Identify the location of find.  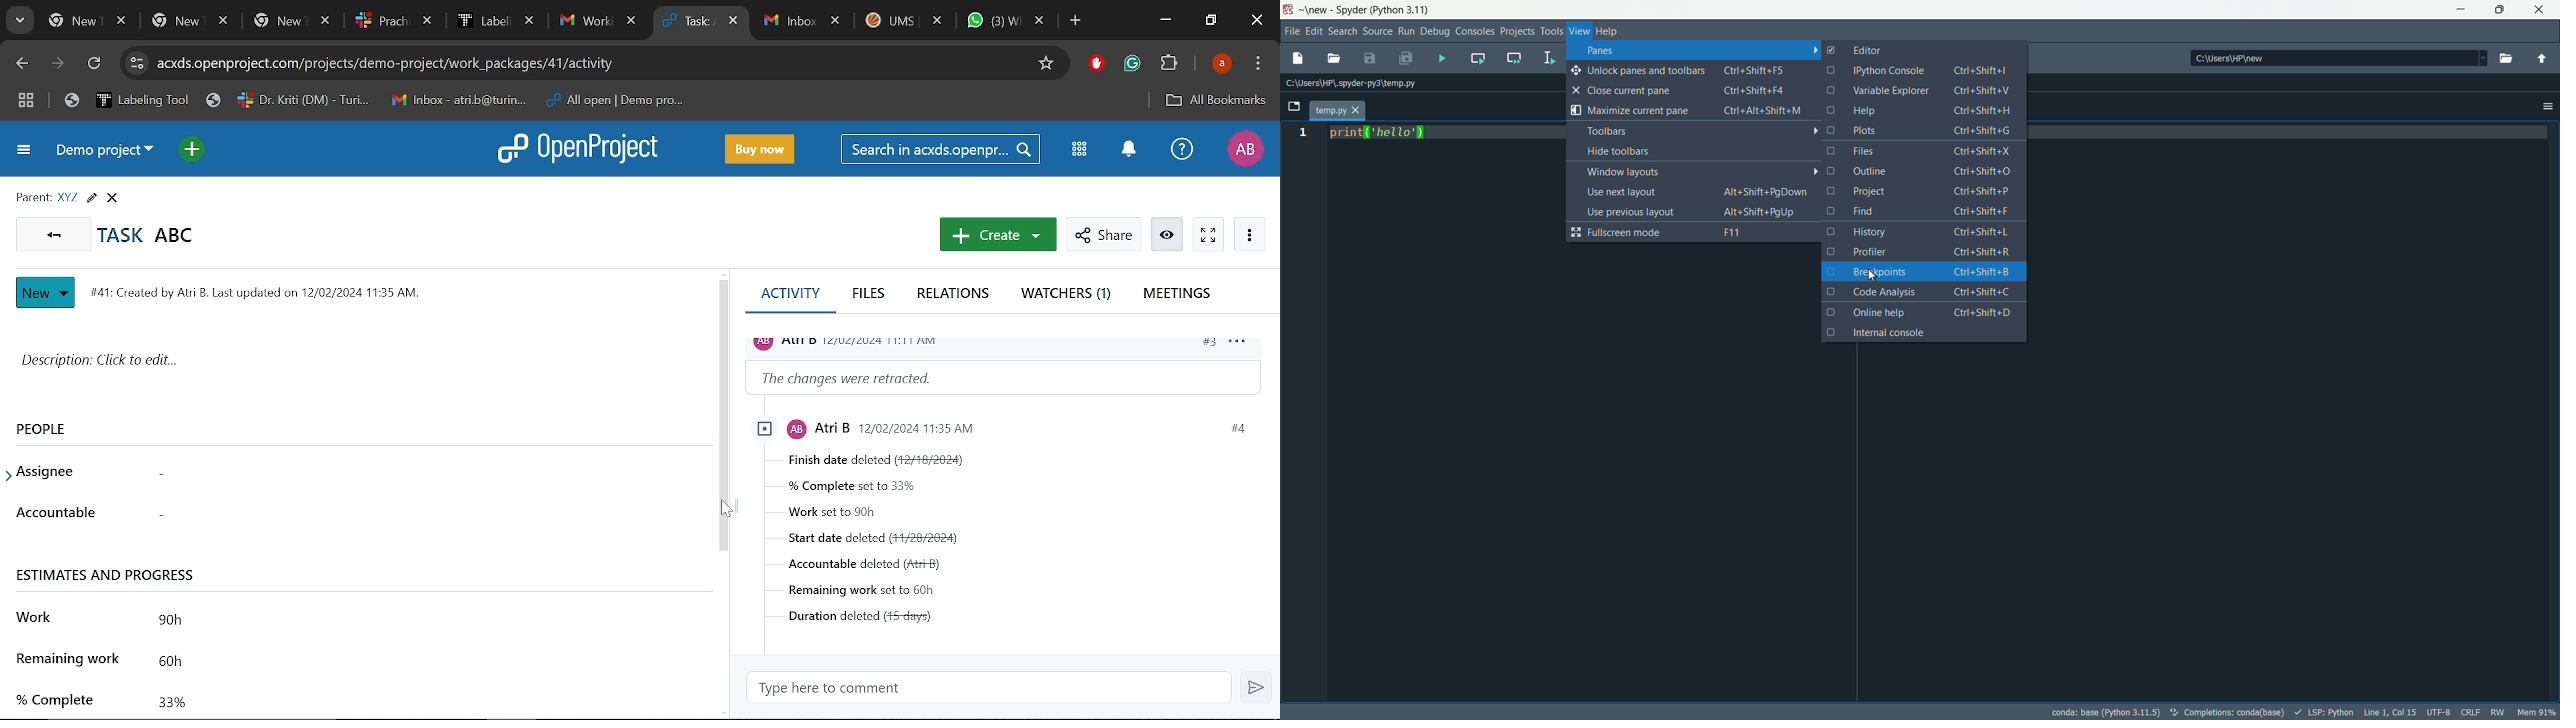
(1924, 213).